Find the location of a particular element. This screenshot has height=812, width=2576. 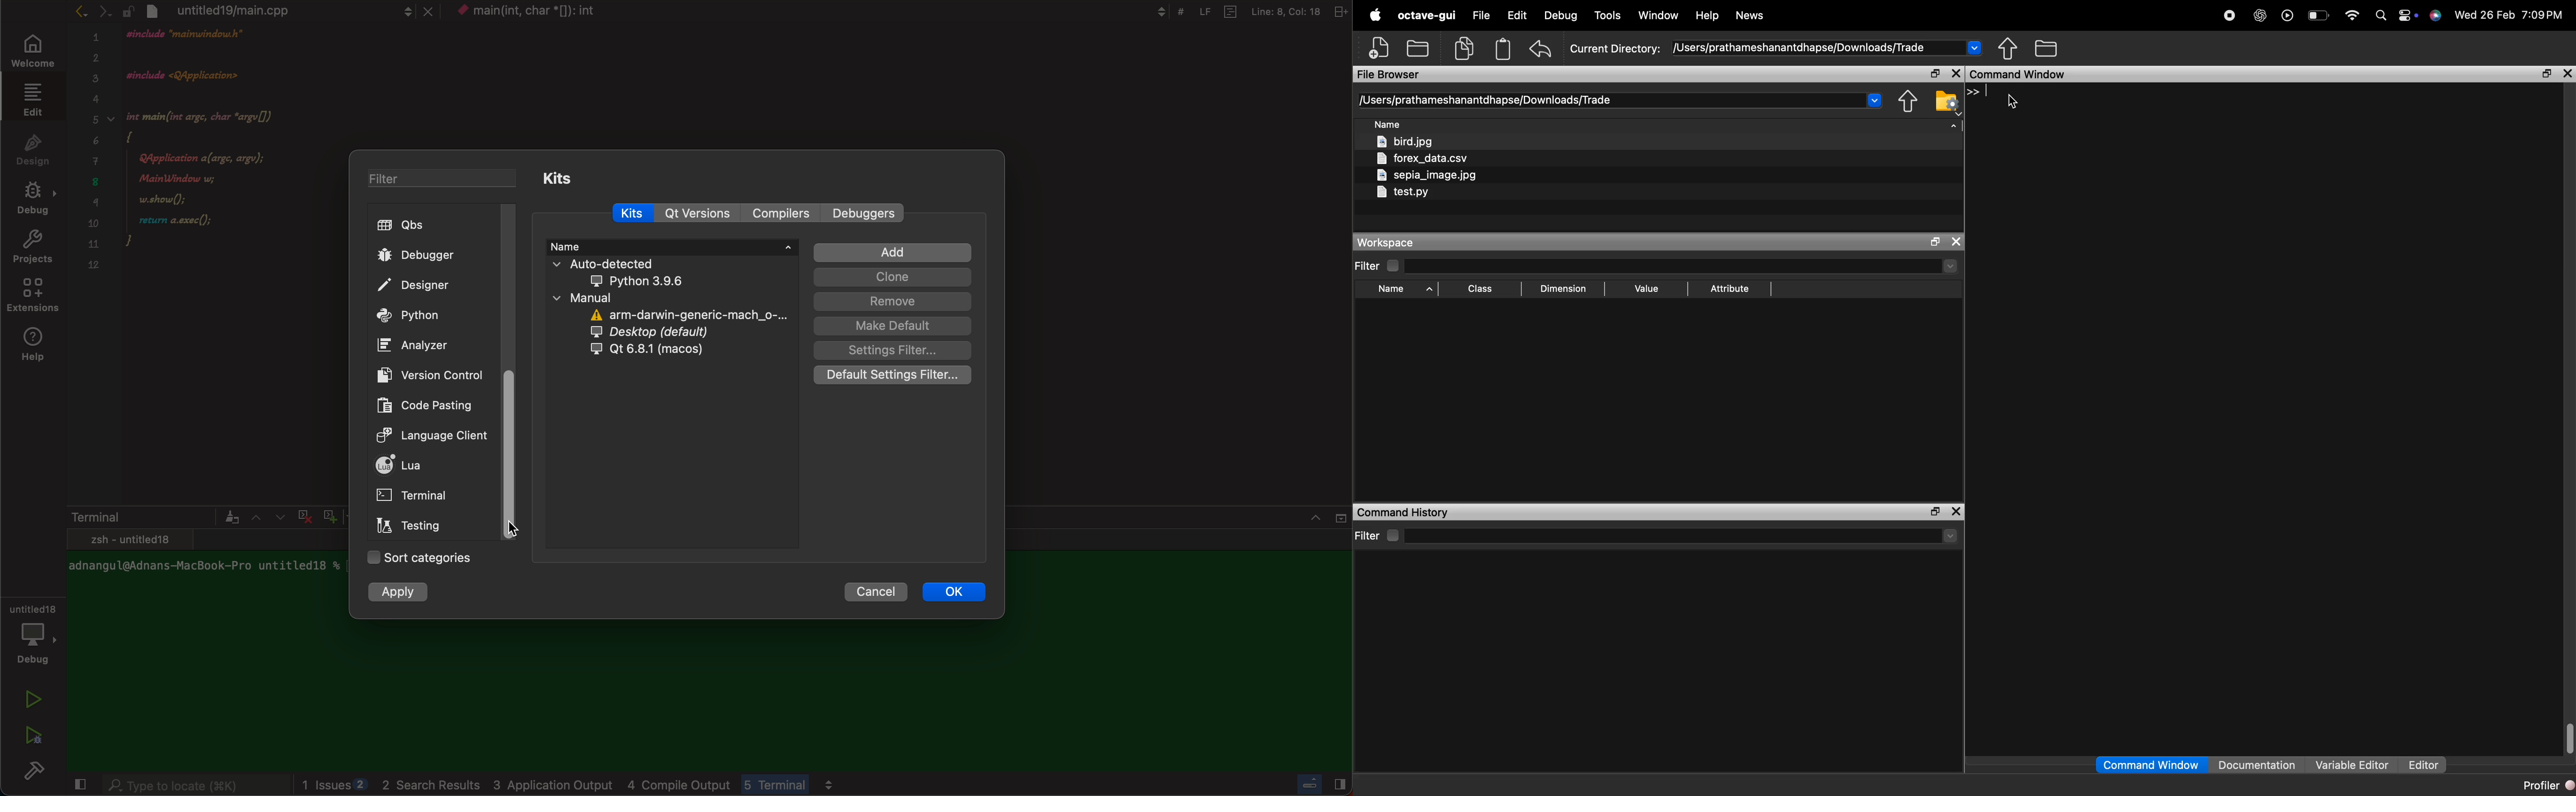

search is located at coordinates (195, 786).